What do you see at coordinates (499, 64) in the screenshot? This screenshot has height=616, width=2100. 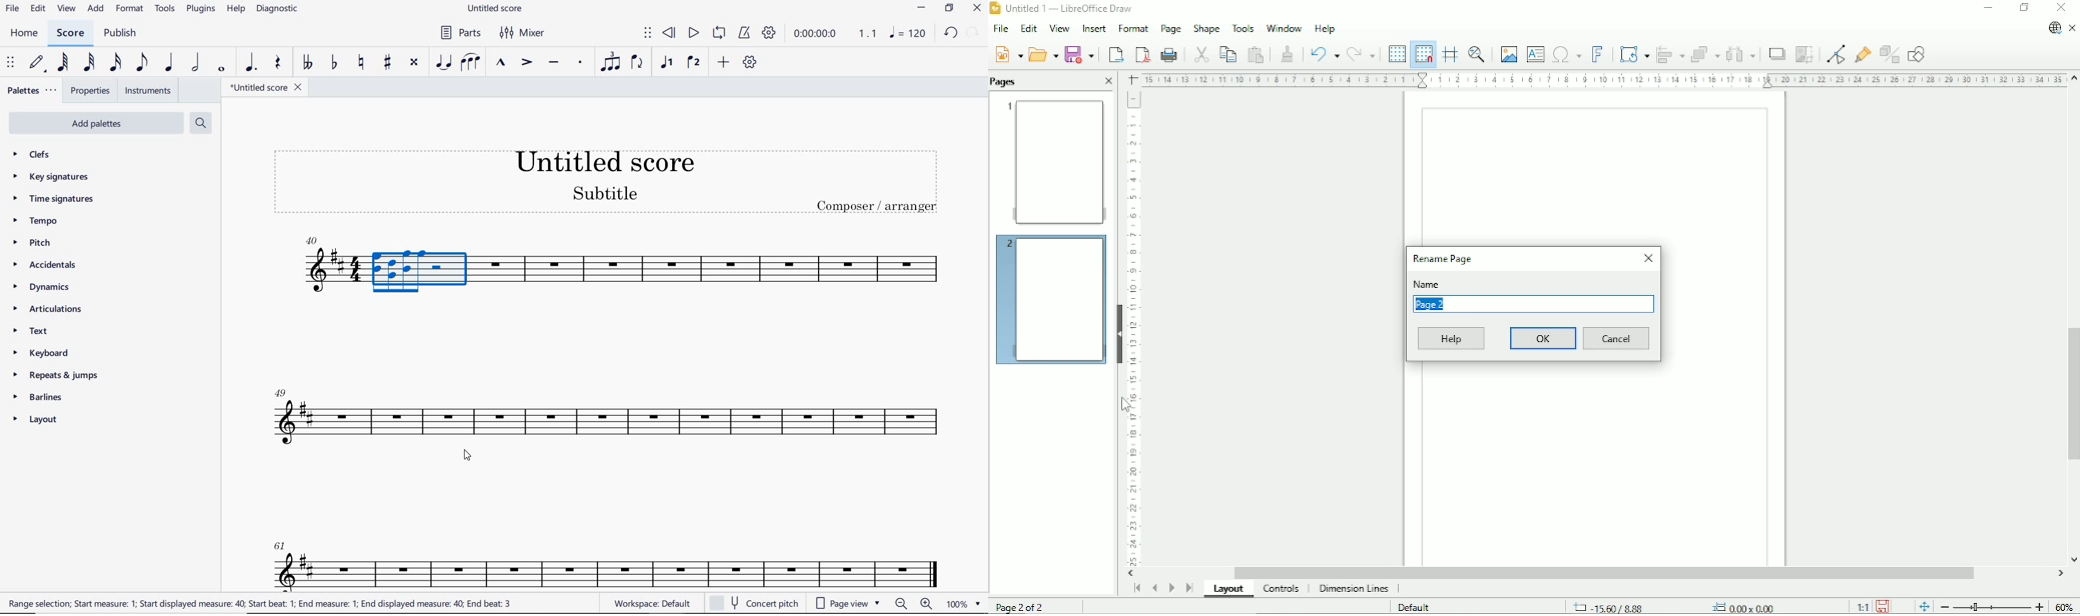 I see `MARCATO` at bounding box center [499, 64].